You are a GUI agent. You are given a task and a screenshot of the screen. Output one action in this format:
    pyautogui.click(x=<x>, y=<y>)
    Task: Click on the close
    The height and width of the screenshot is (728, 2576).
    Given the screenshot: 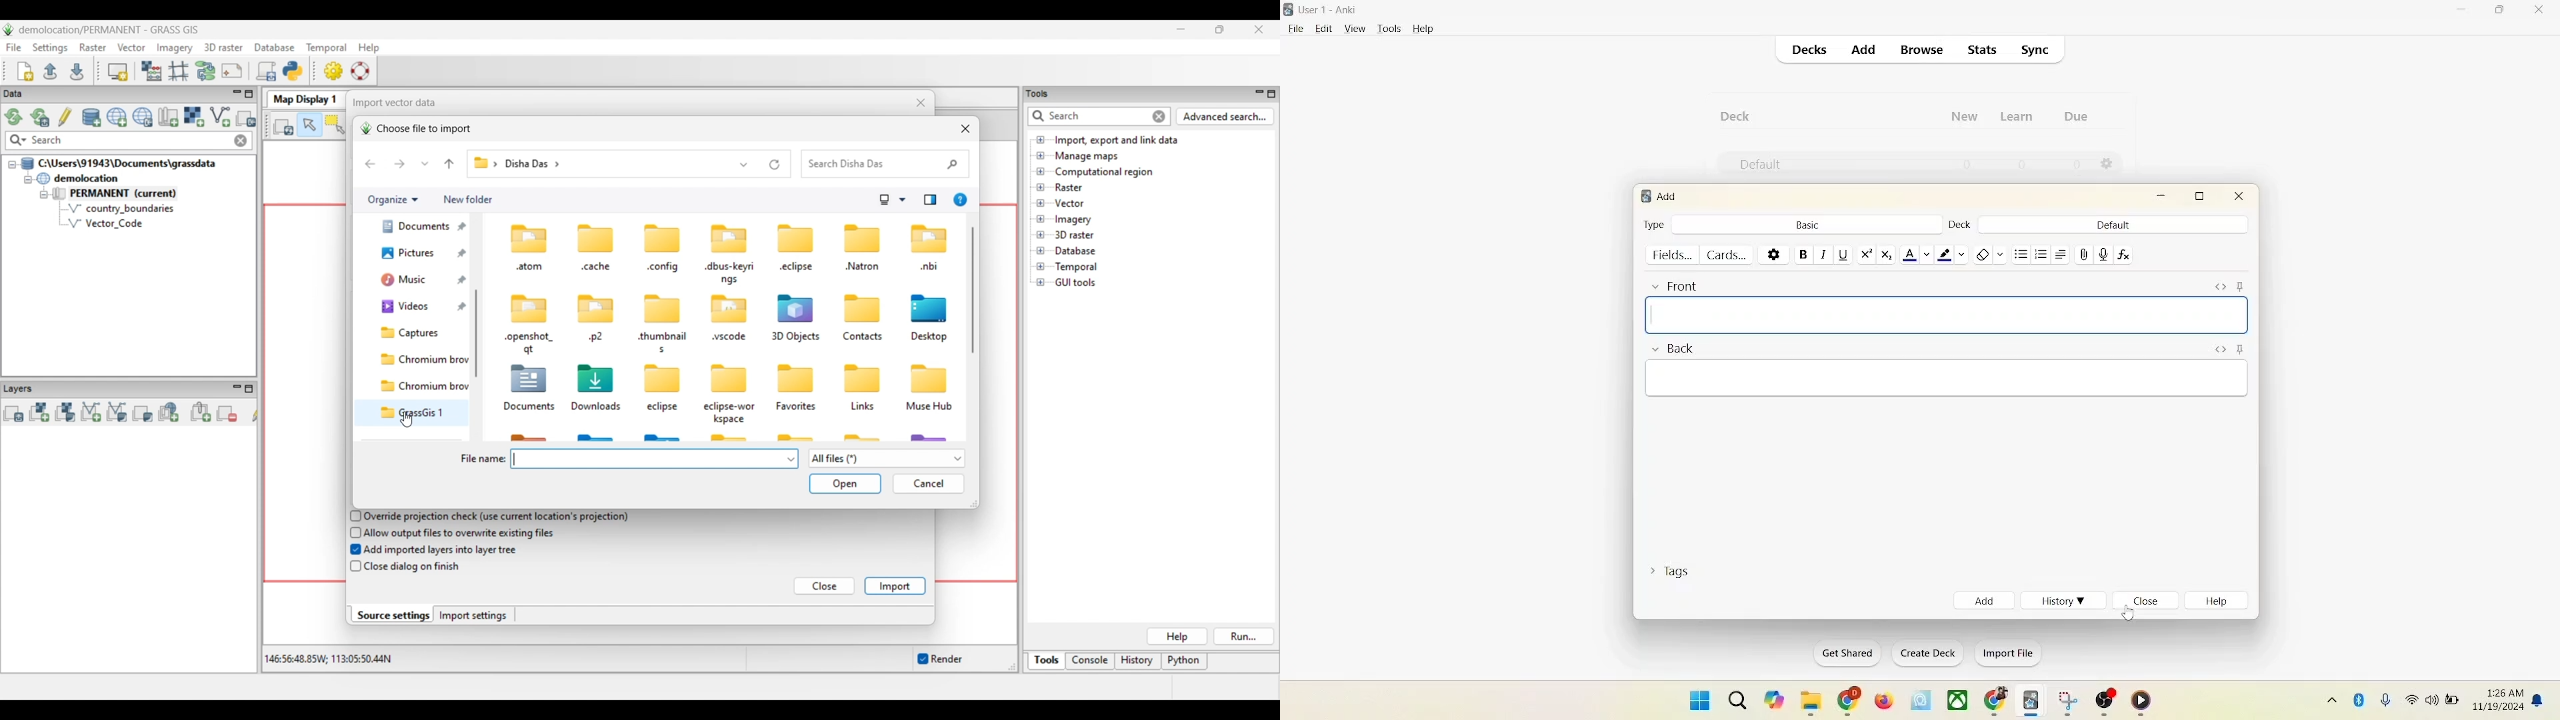 What is the action you would take?
    pyautogui.click(x=2240, y=199)
    